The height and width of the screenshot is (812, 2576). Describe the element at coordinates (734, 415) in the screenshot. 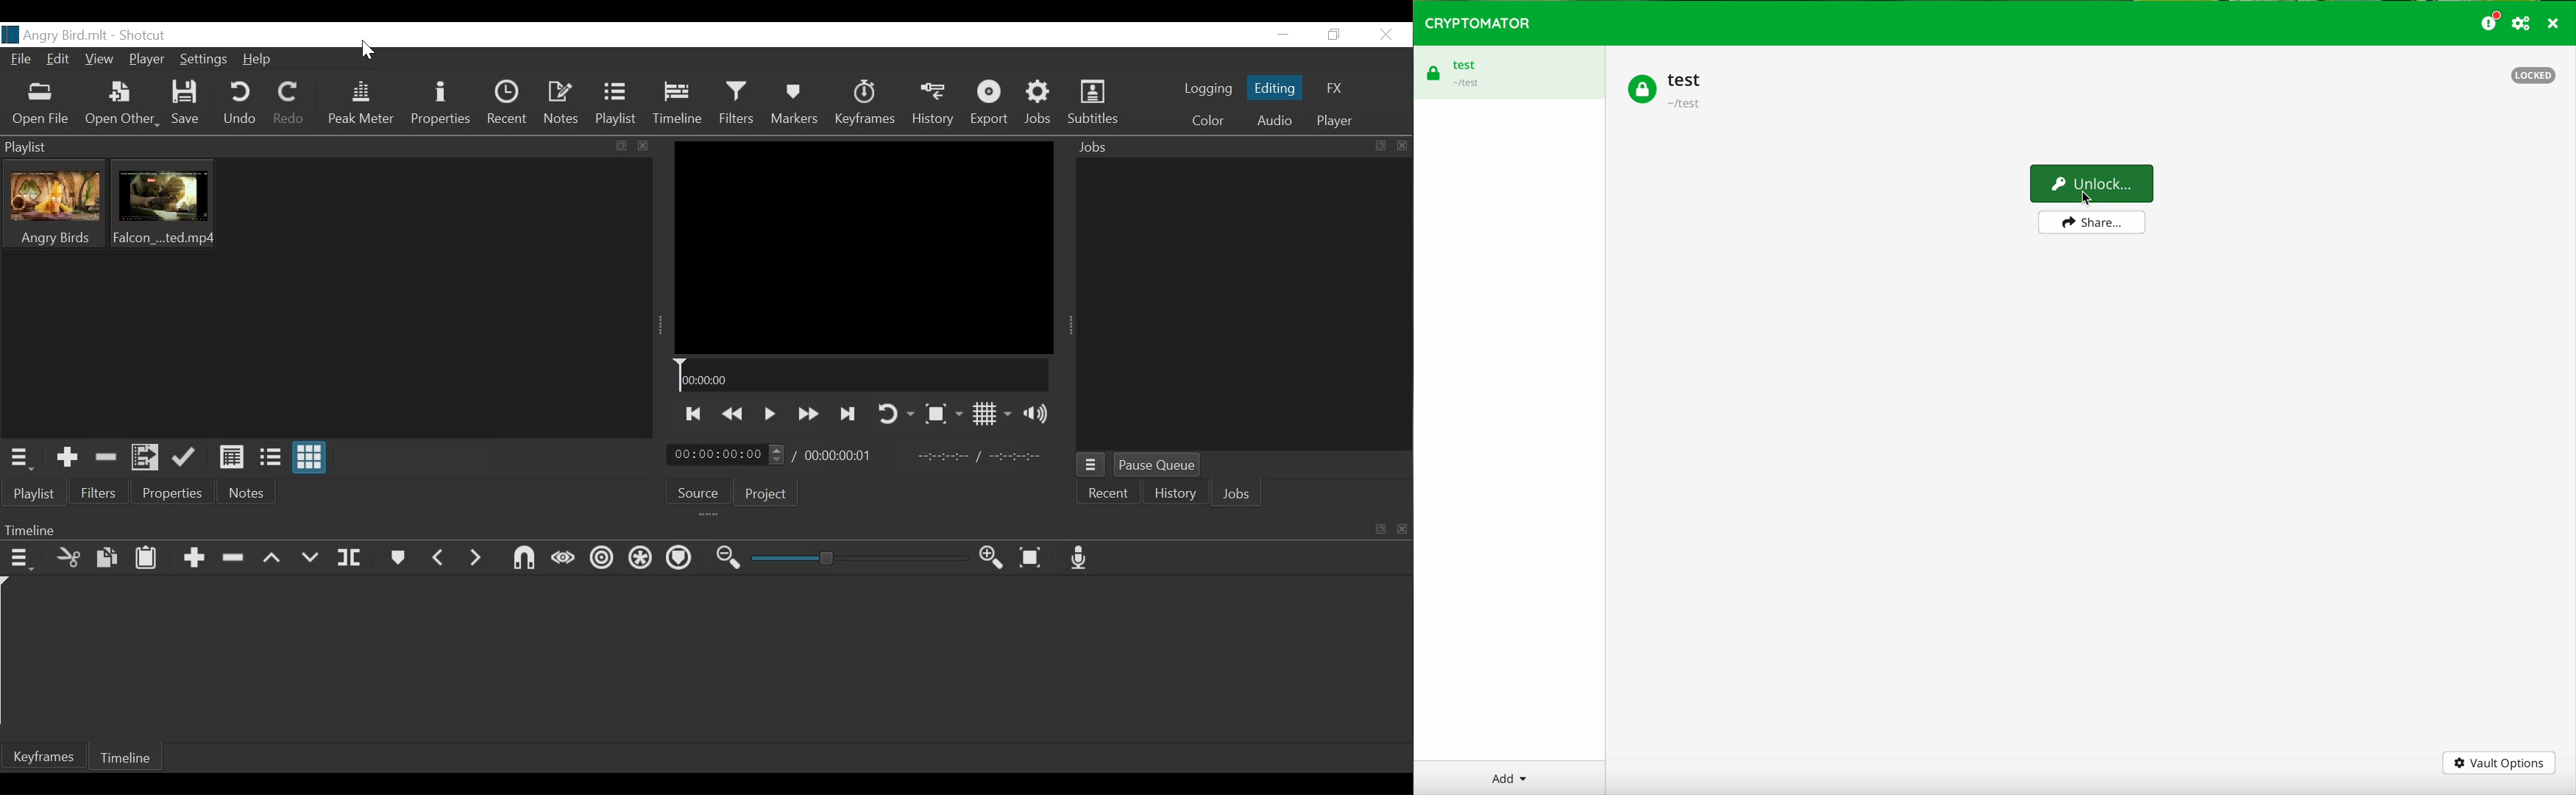

I see `Play backward quickly` at that location.